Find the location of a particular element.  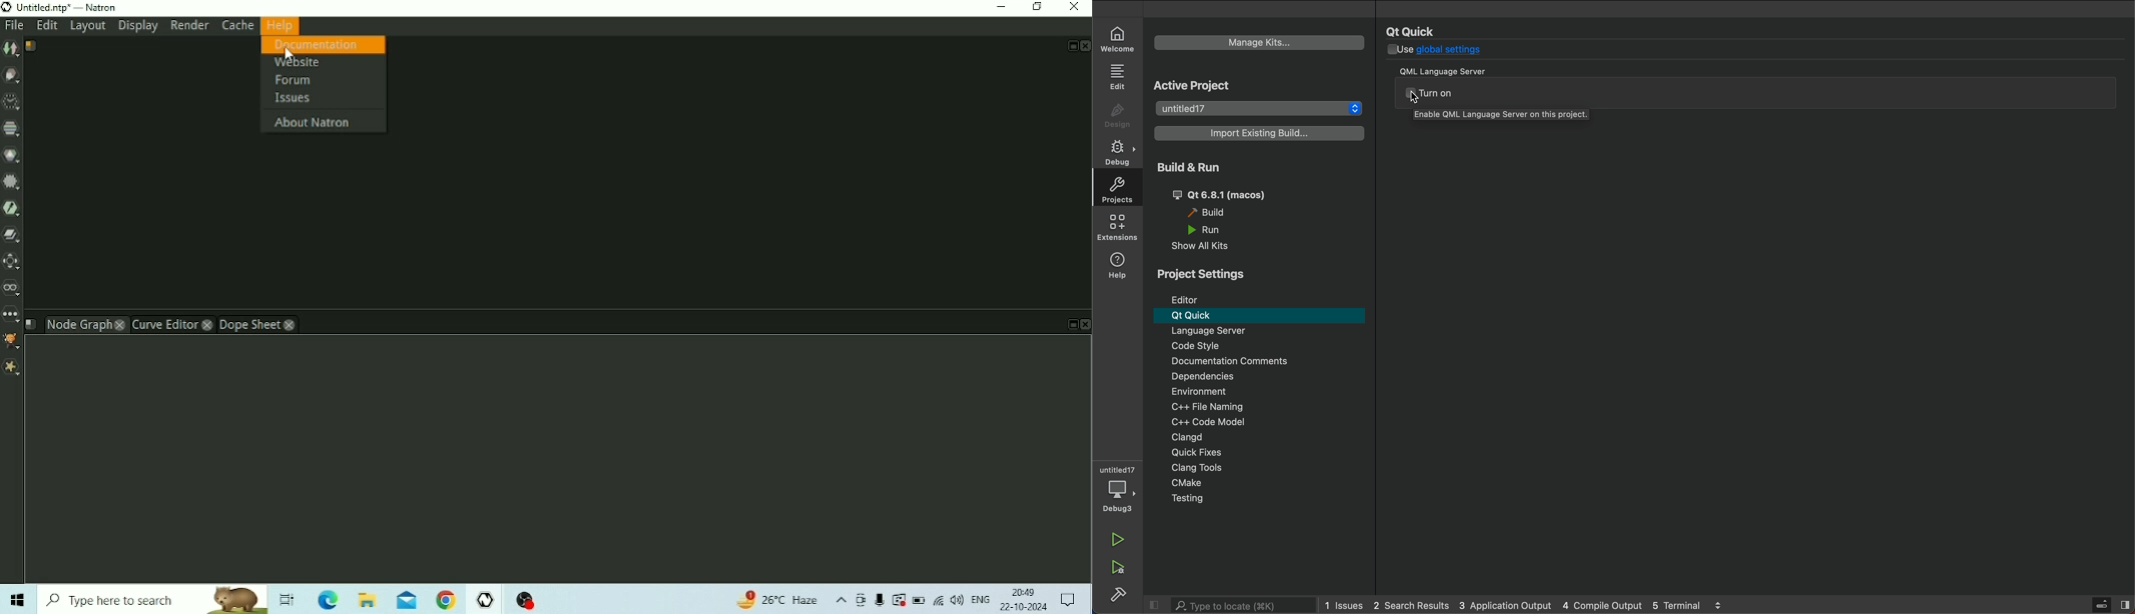

terminal is located at coordinates (1694, 605).